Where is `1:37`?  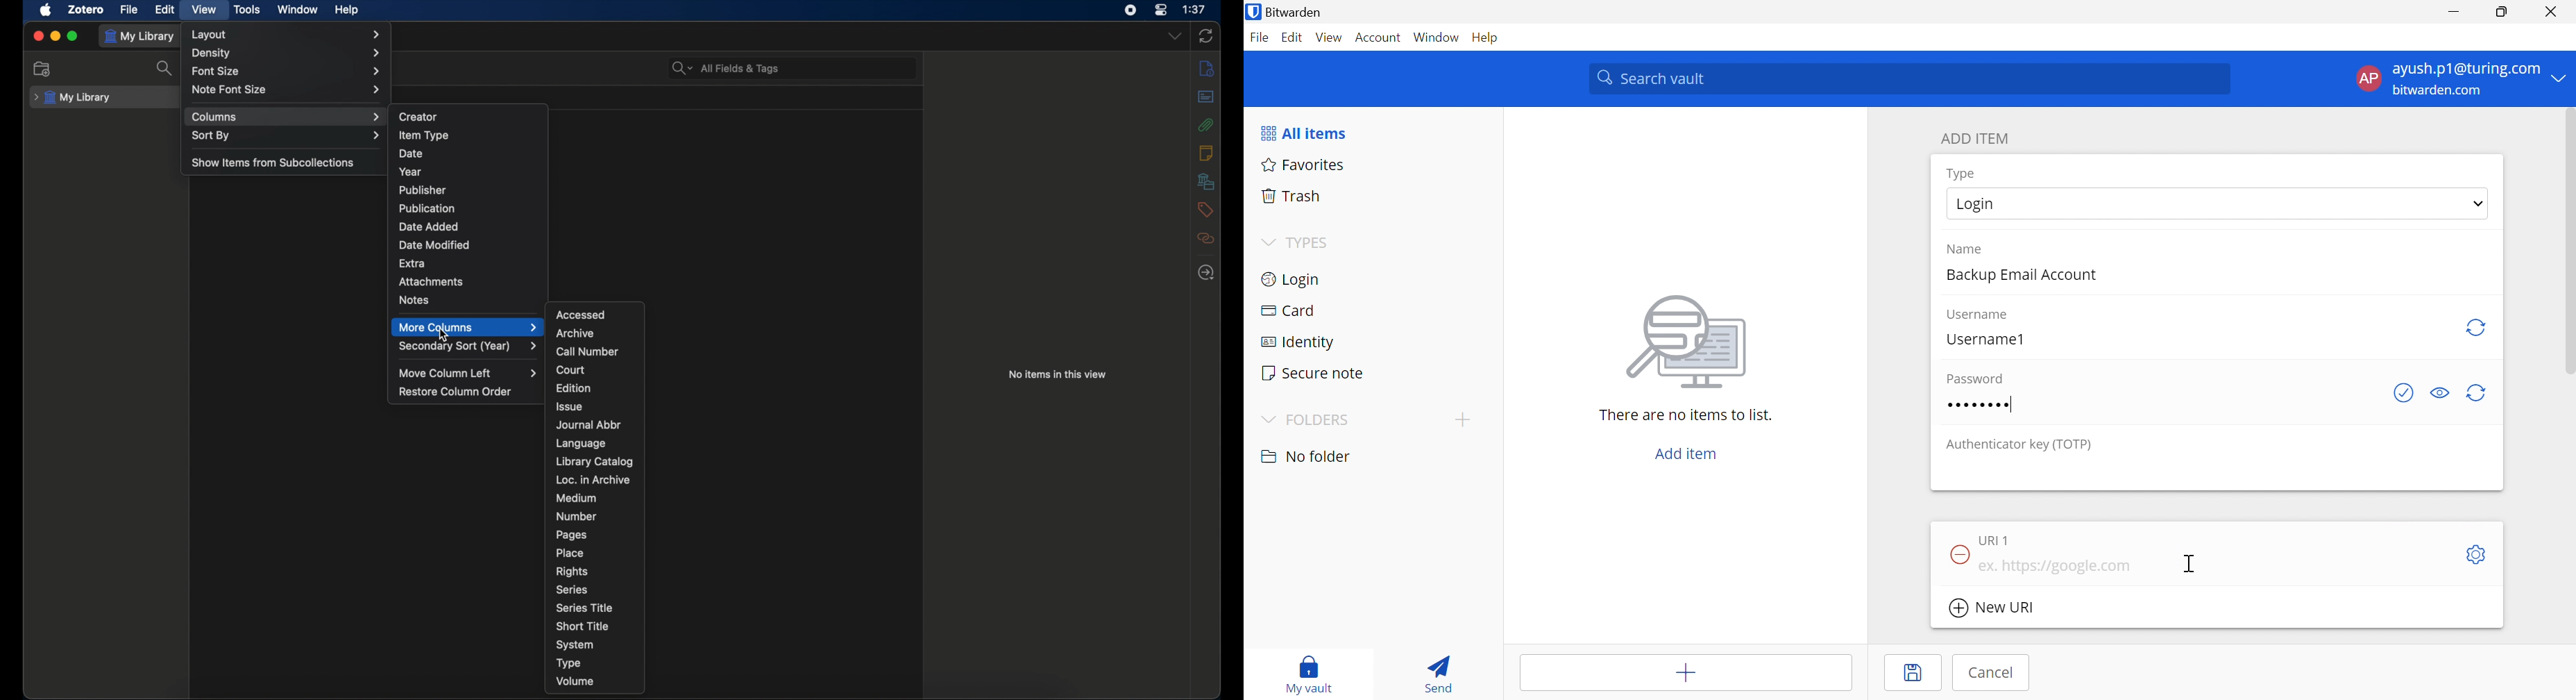
1:37 is located at coordinates (1194, 9).